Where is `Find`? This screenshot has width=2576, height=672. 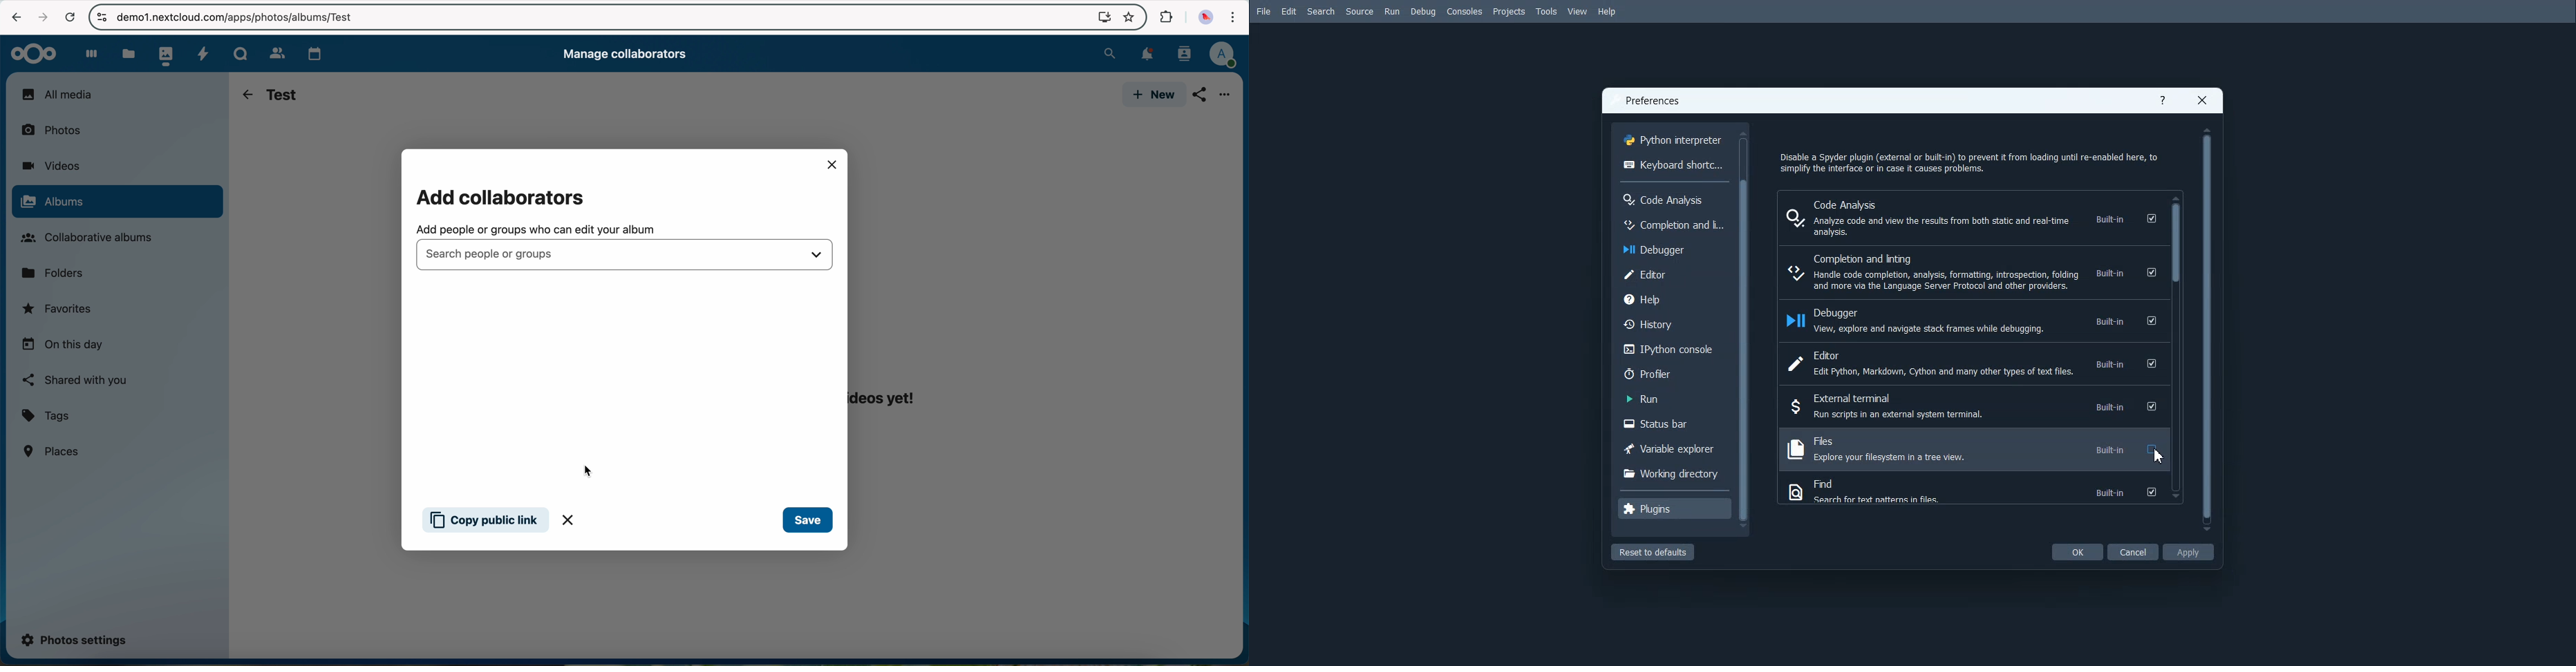 Find is located at coordinates (1971, 491).